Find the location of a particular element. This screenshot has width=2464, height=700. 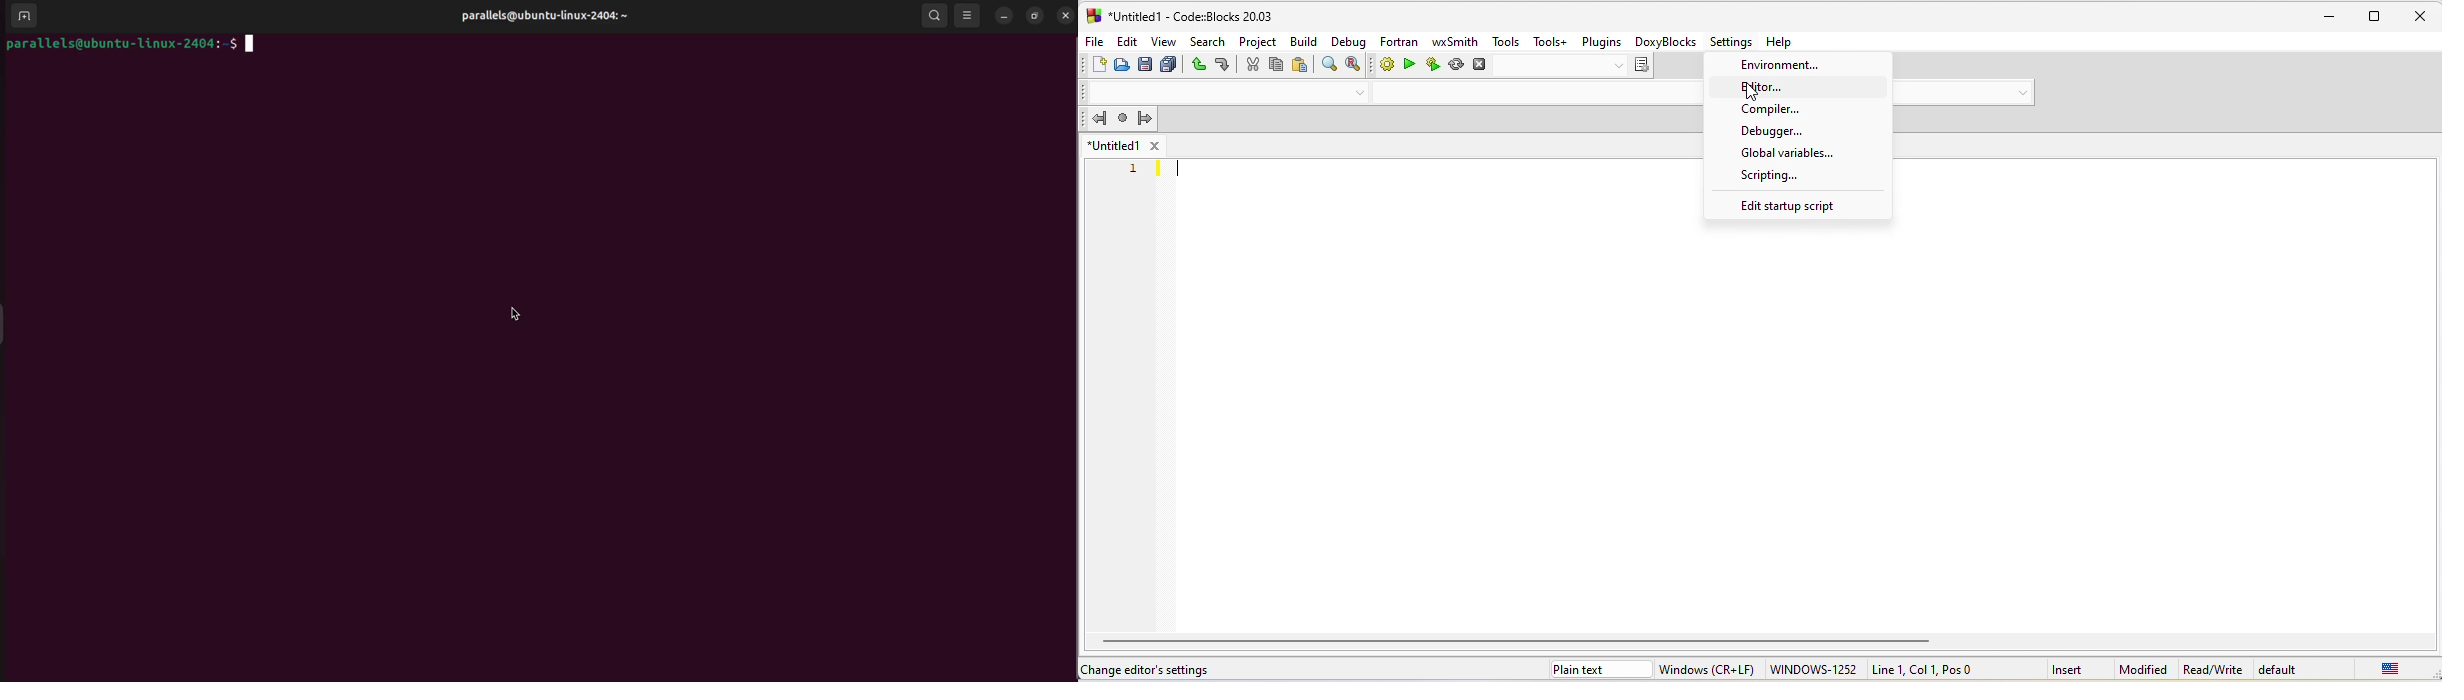

new is located at coordinates (1099, 65).